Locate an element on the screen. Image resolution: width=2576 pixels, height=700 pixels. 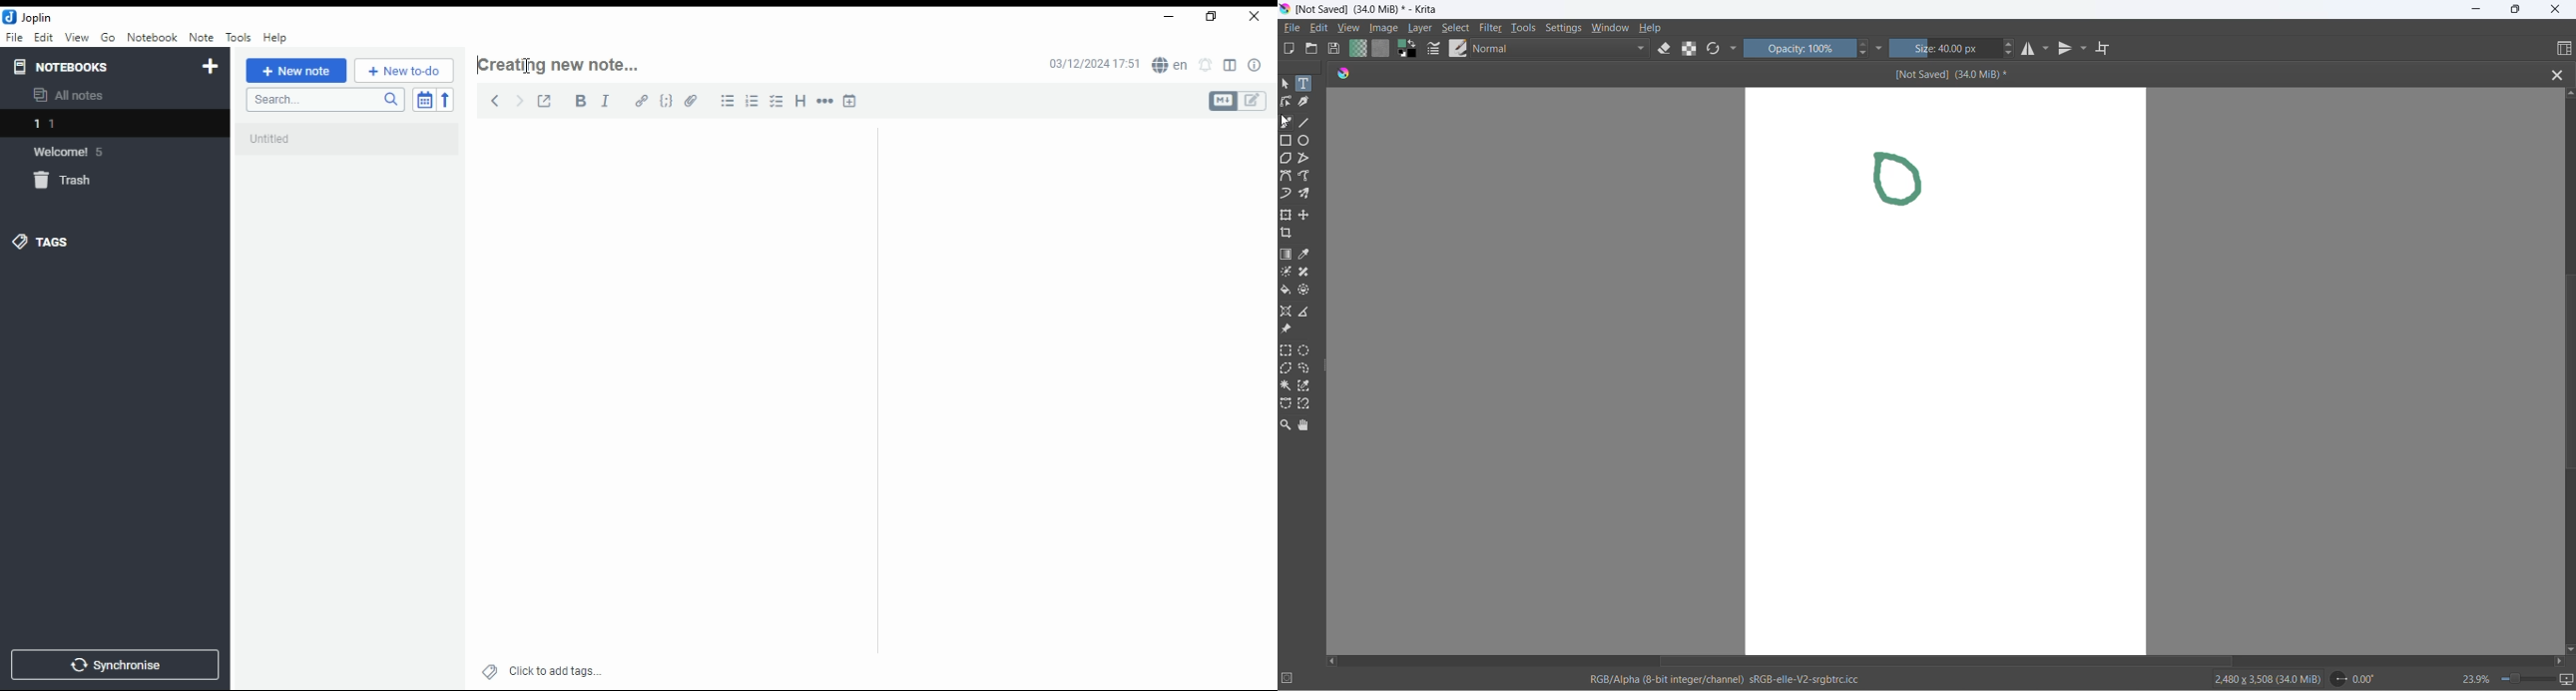
notebook is located at coordinates (152, 37).